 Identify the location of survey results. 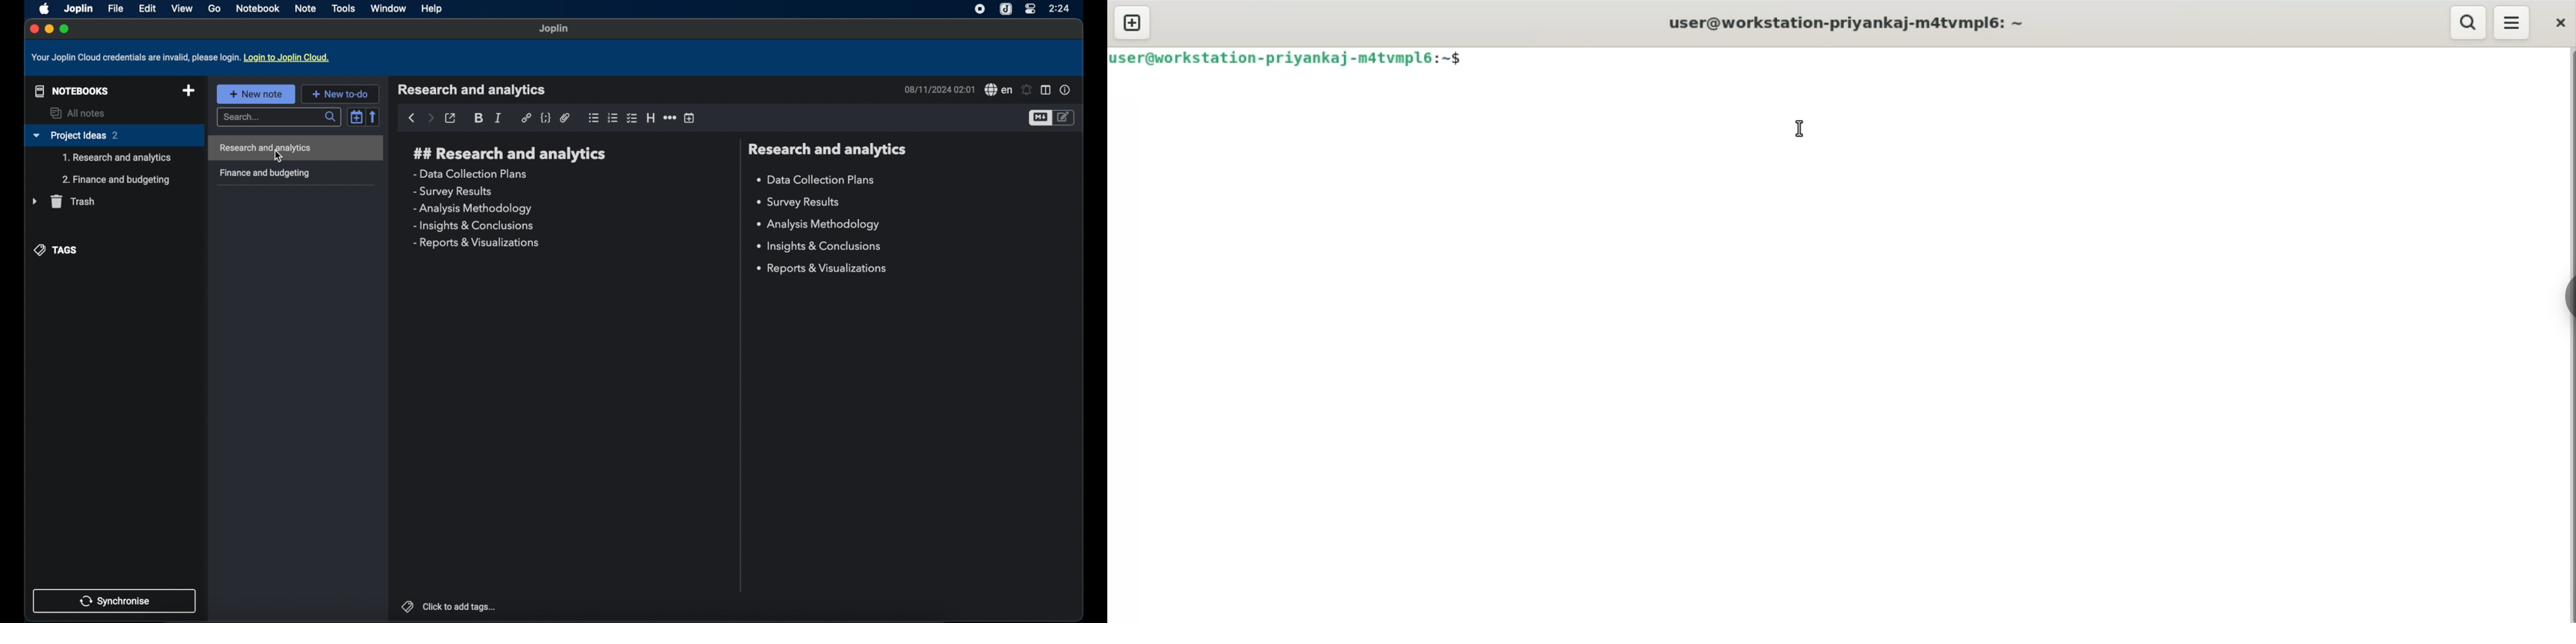
(803, 202).